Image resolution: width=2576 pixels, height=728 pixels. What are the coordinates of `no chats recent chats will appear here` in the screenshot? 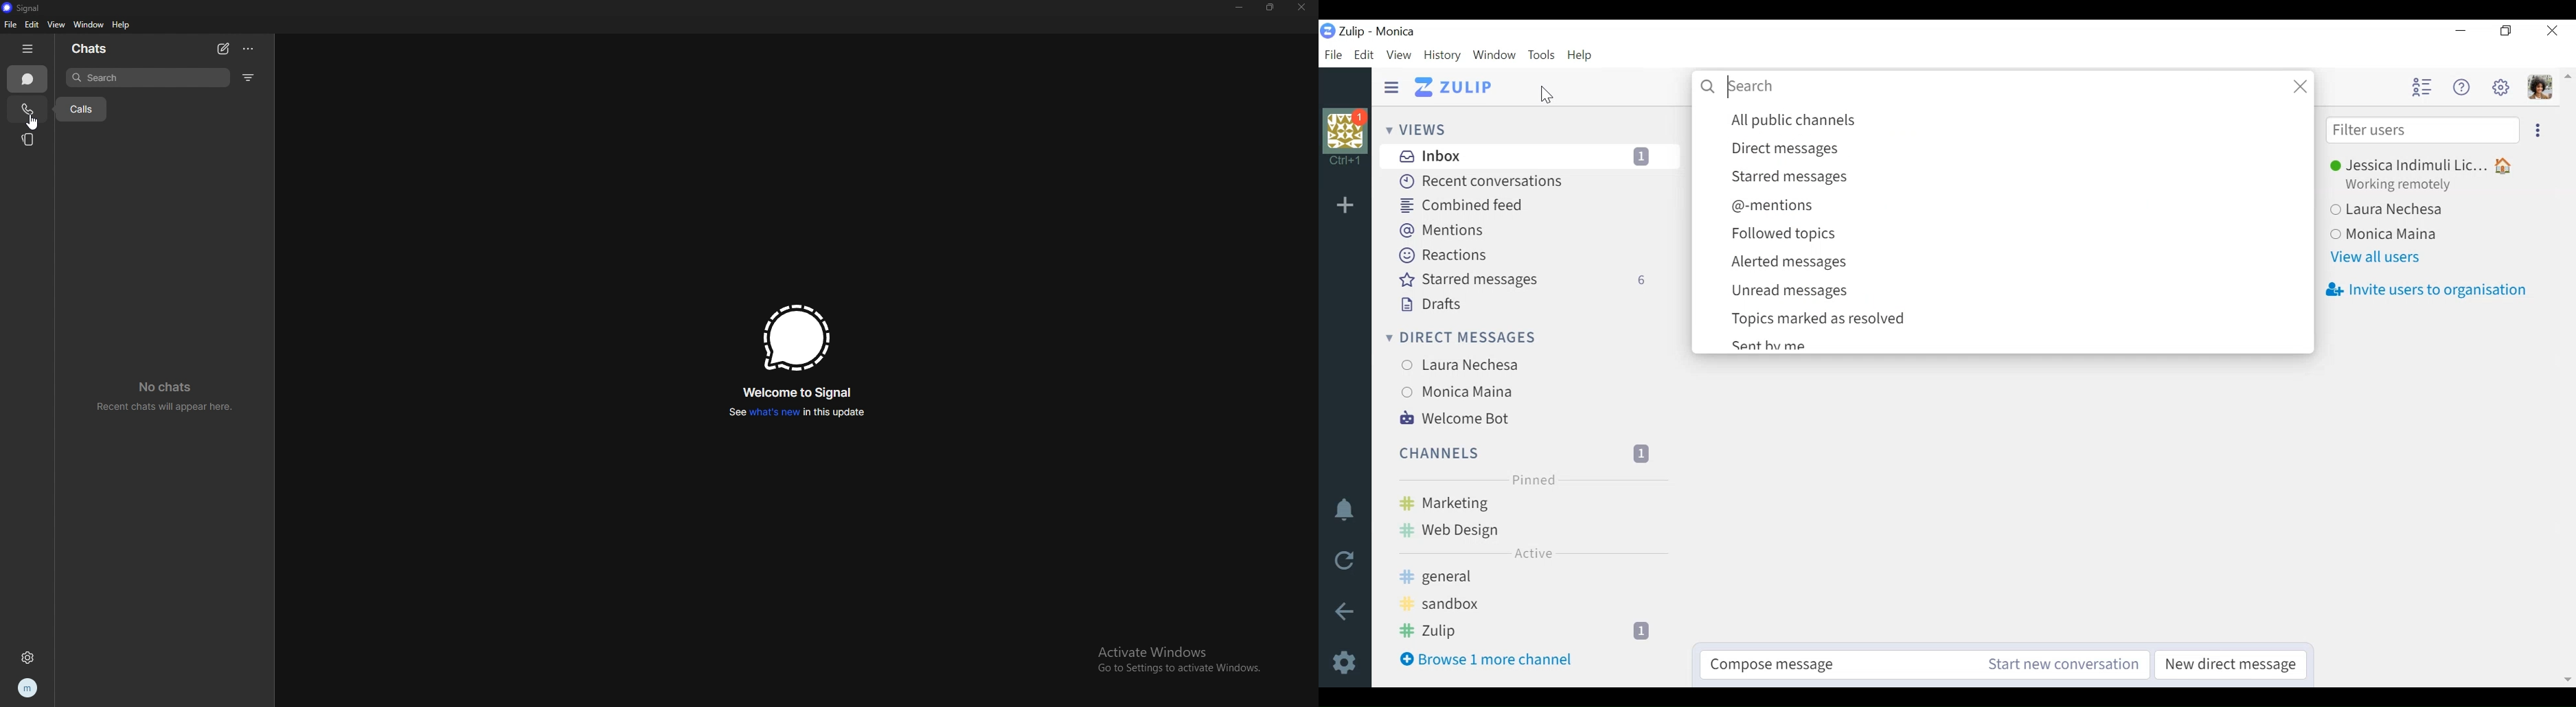 It's located at (163, 397).